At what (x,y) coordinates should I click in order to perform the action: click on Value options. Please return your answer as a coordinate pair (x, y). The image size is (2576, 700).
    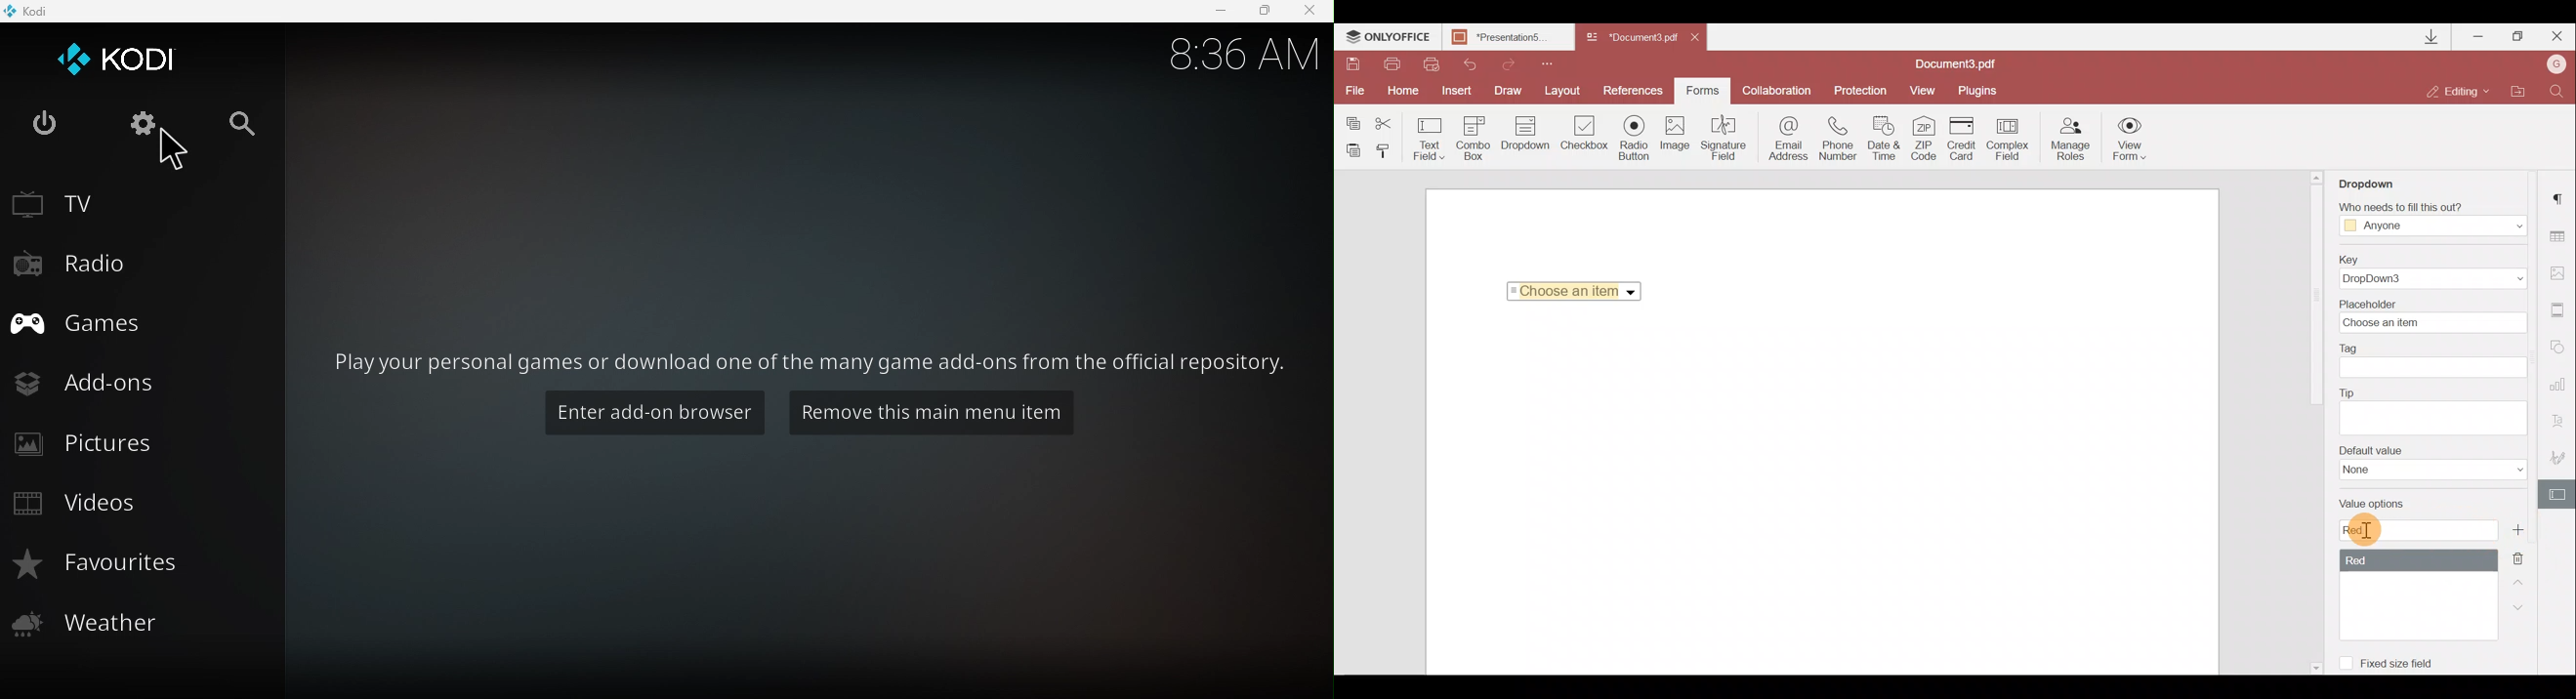
    Looking at the image, I should click on (2414, 570).